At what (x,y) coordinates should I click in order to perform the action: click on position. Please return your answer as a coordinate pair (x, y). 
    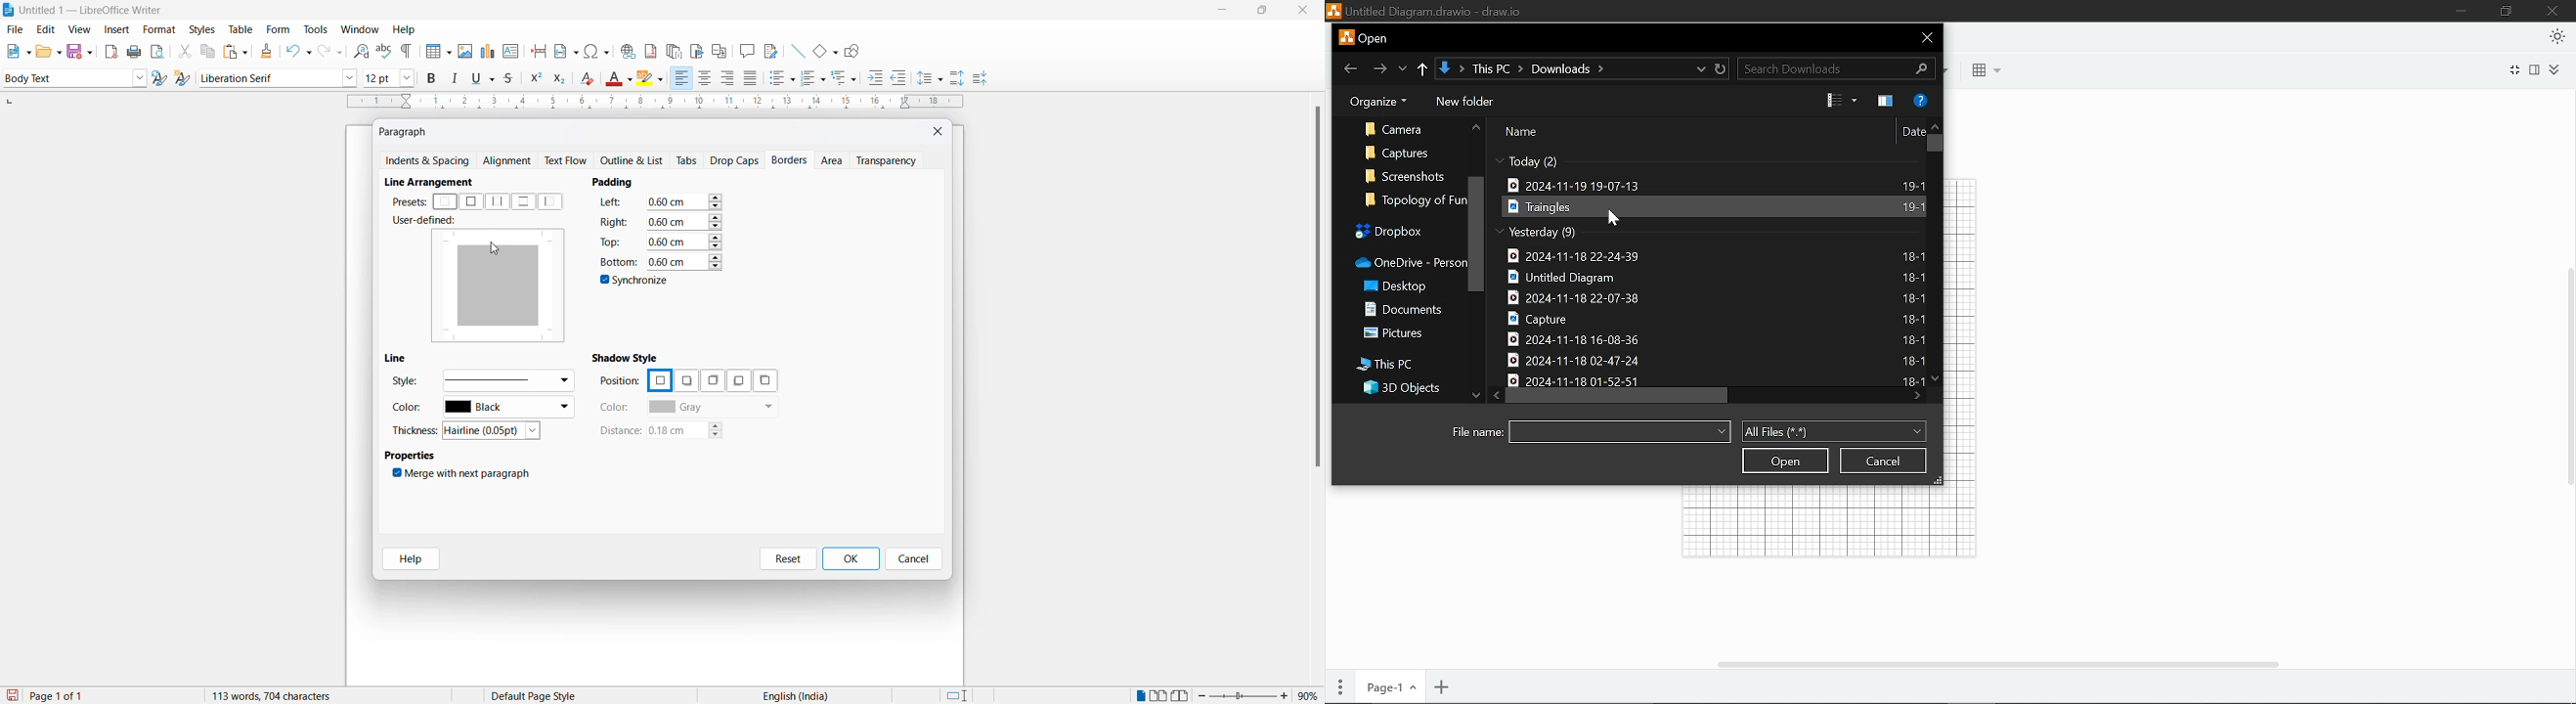
    Looking at the image, I should click on (620, 382).